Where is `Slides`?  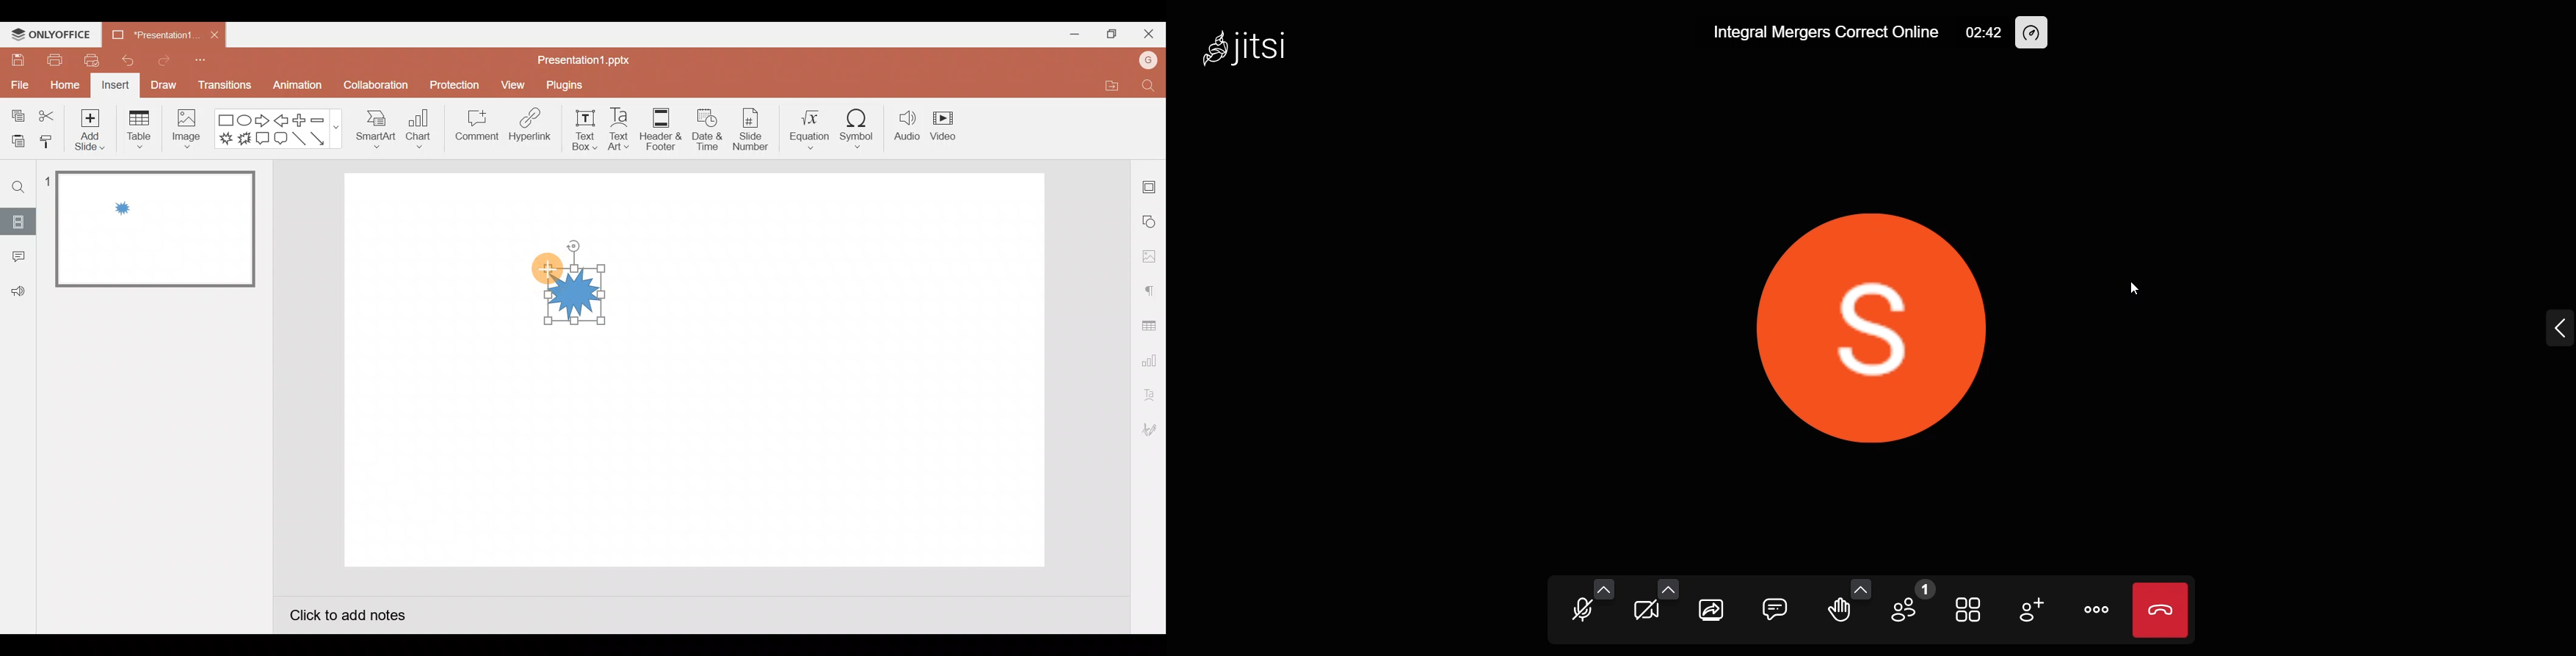
Slides is located at coordinates (17, 222).